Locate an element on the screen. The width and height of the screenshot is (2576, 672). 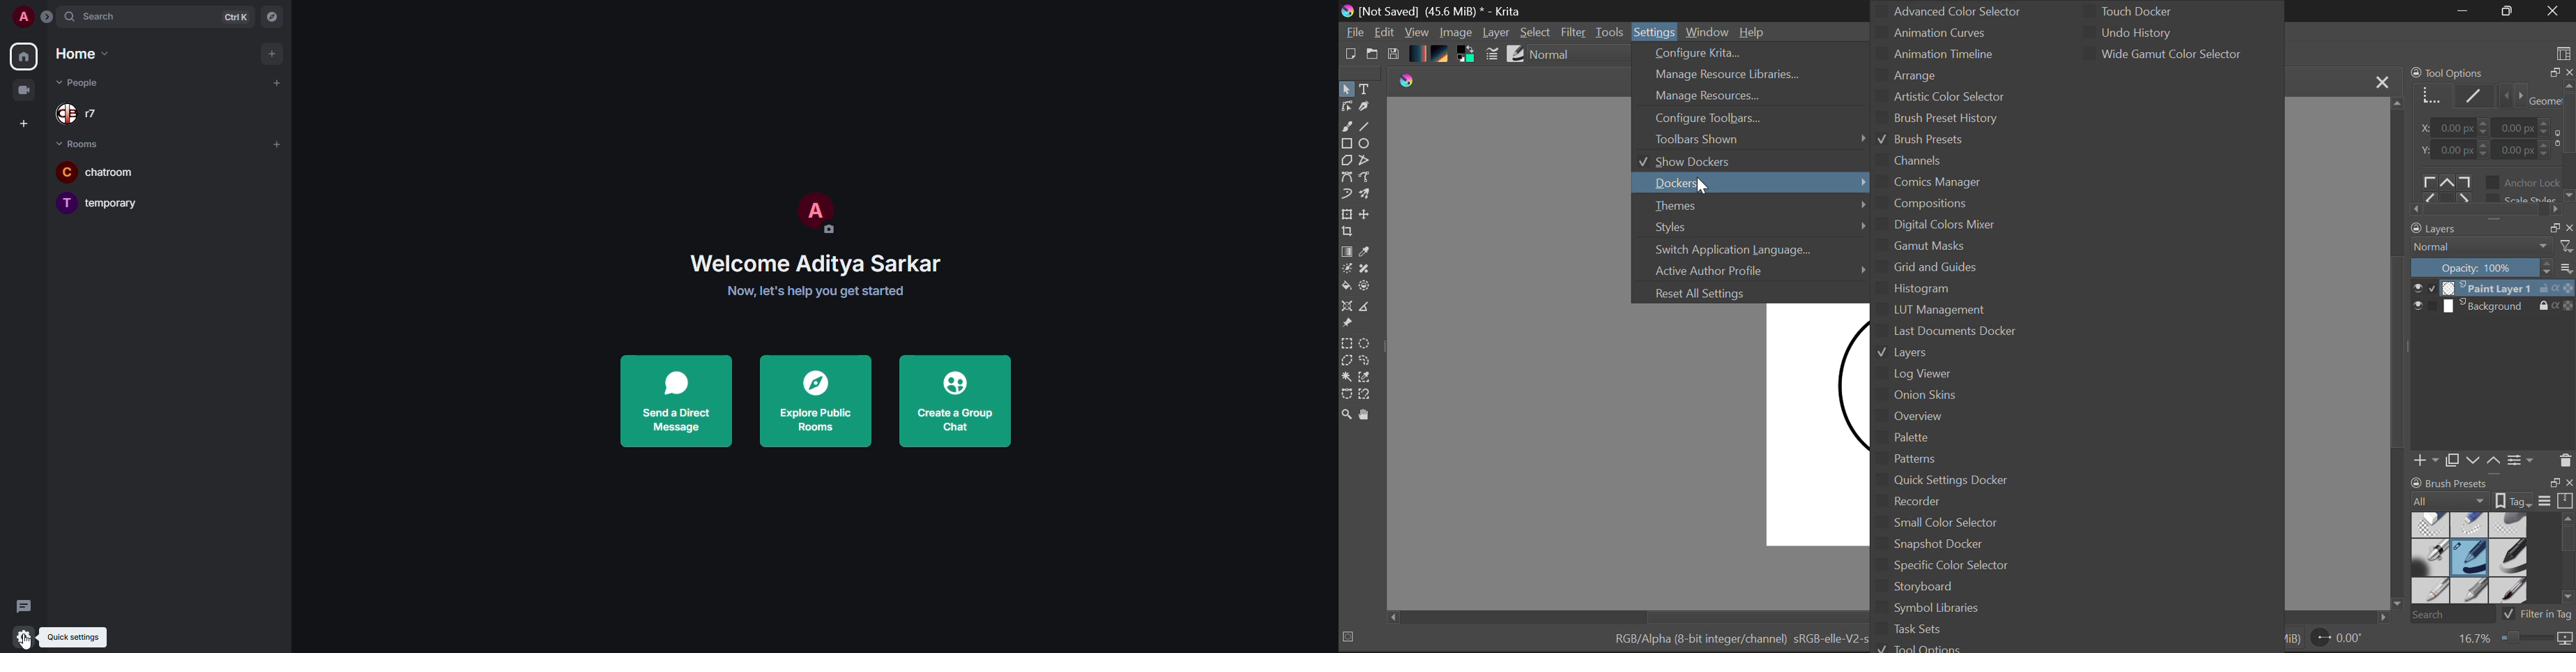
Layer is located at coordinates (1497, 34).